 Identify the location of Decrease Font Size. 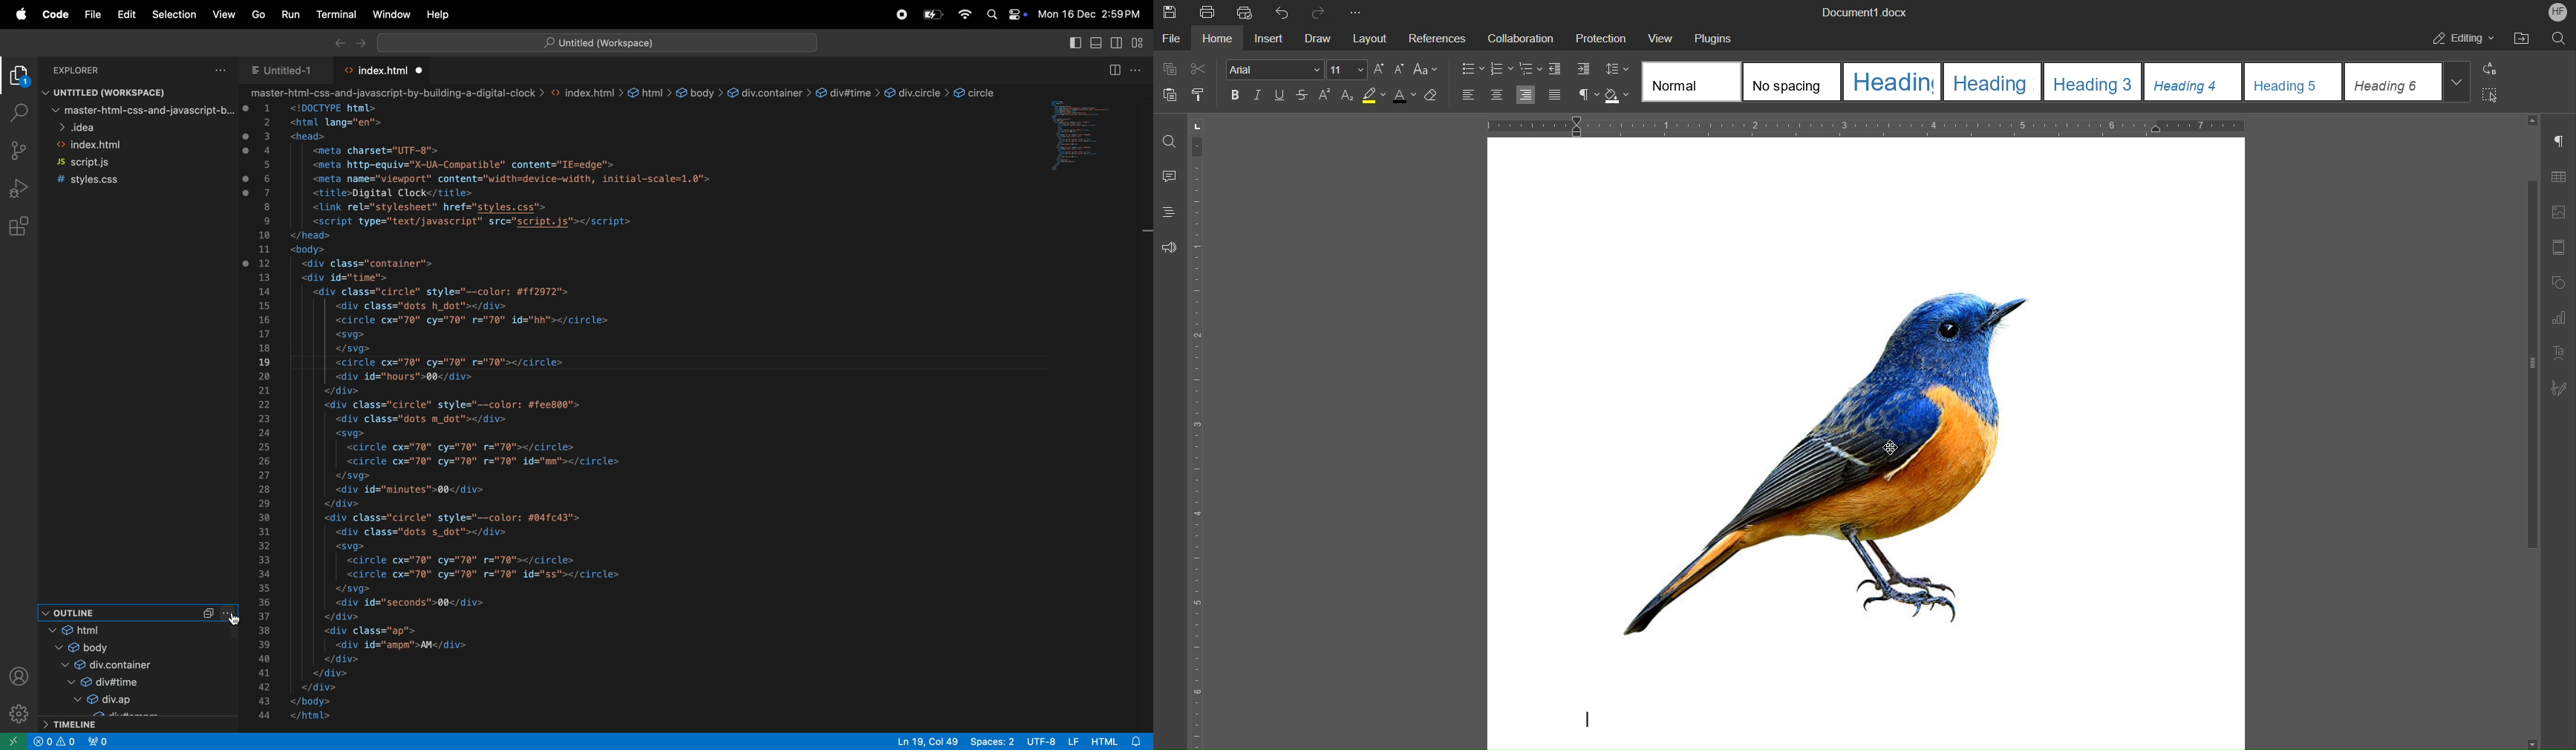
(1398, 70).